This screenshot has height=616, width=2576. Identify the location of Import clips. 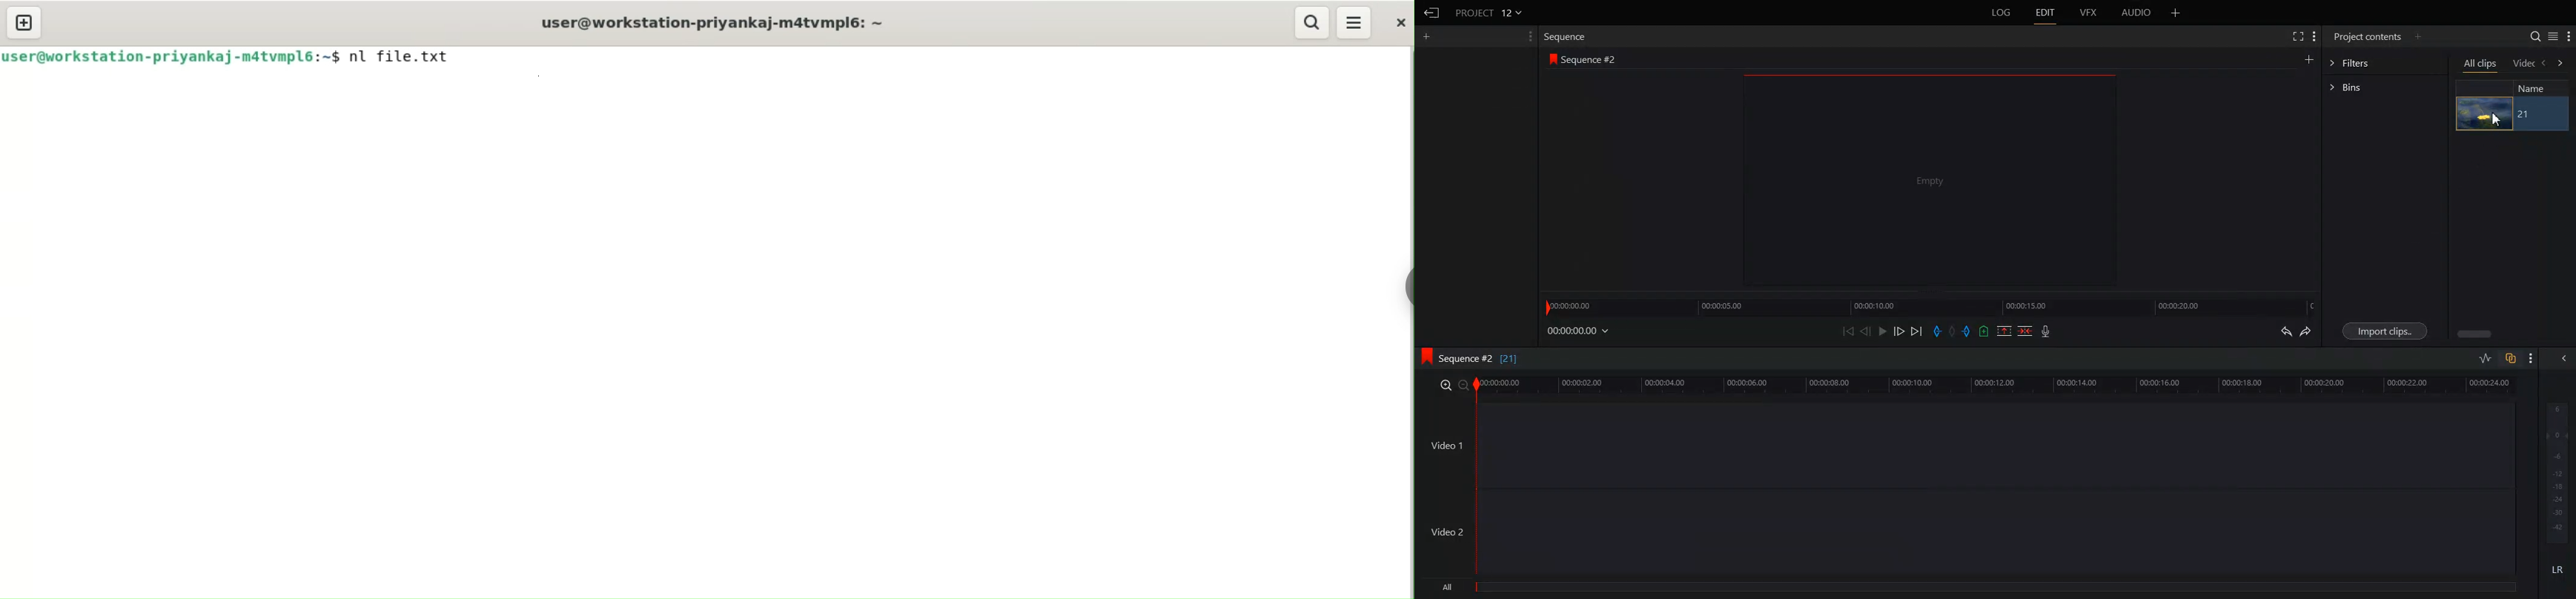
(2384, 331).